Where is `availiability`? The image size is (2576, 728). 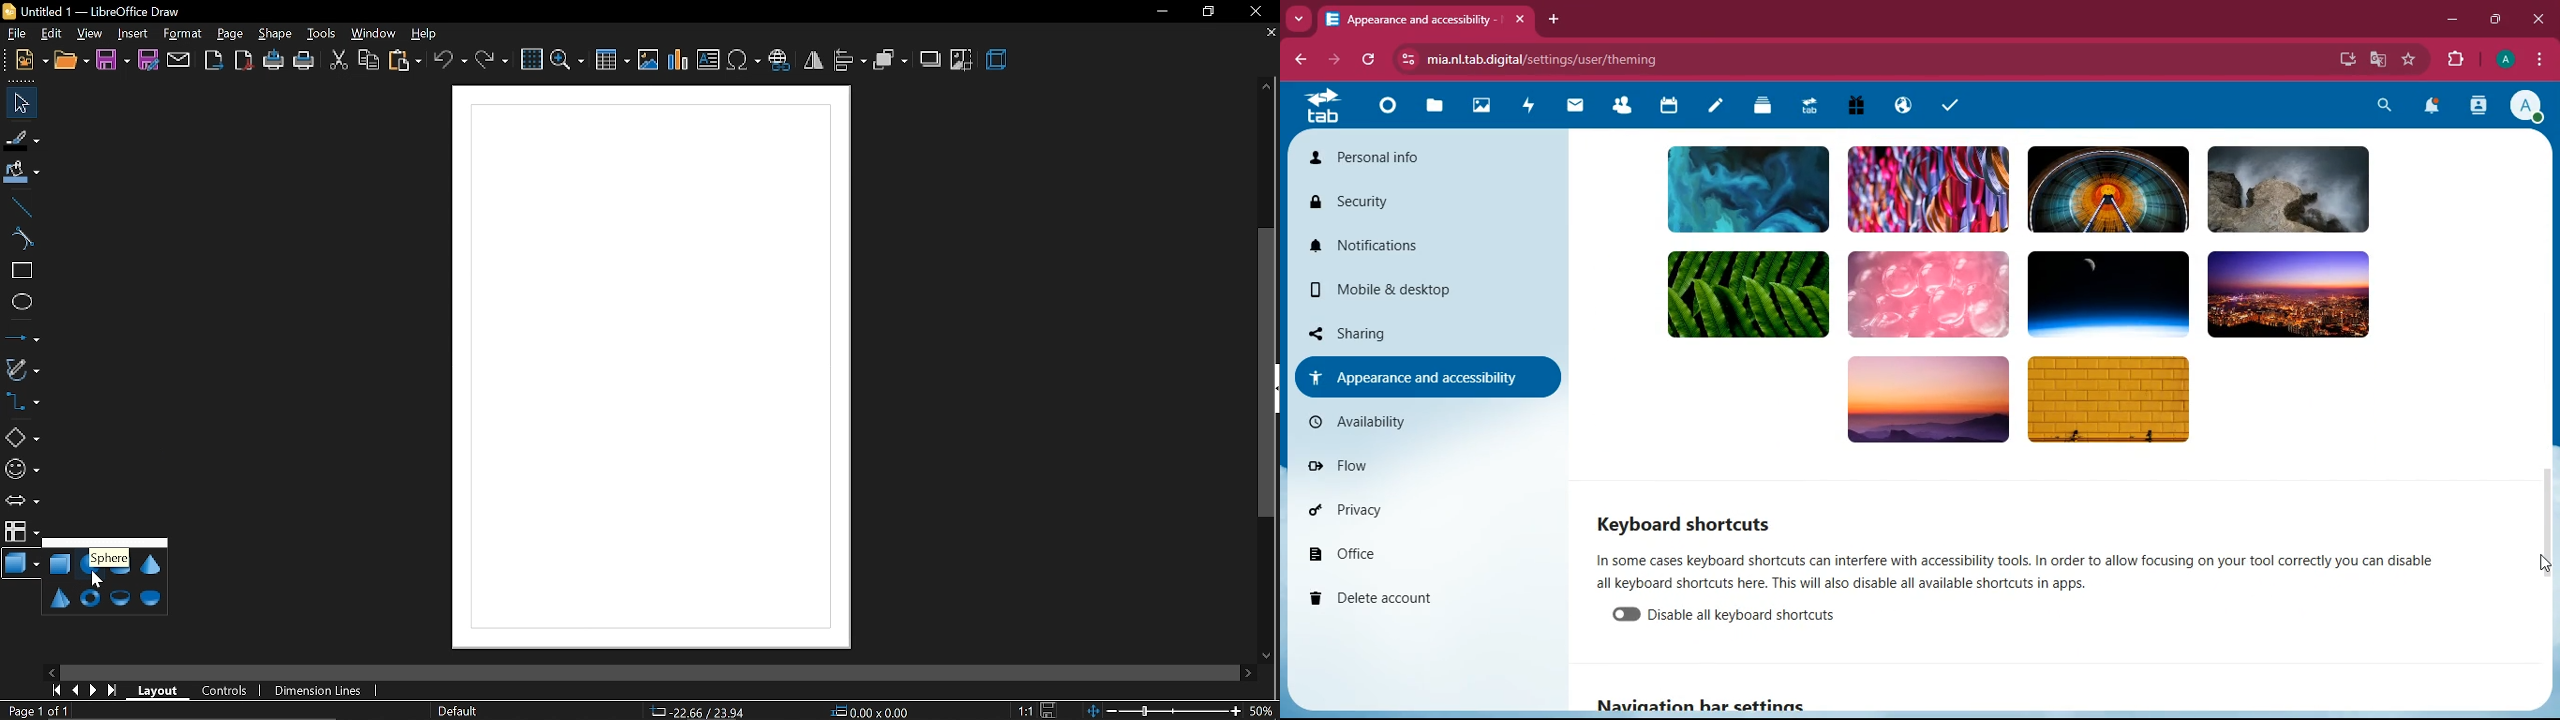
availiability is located at coordinates (1425, 426).